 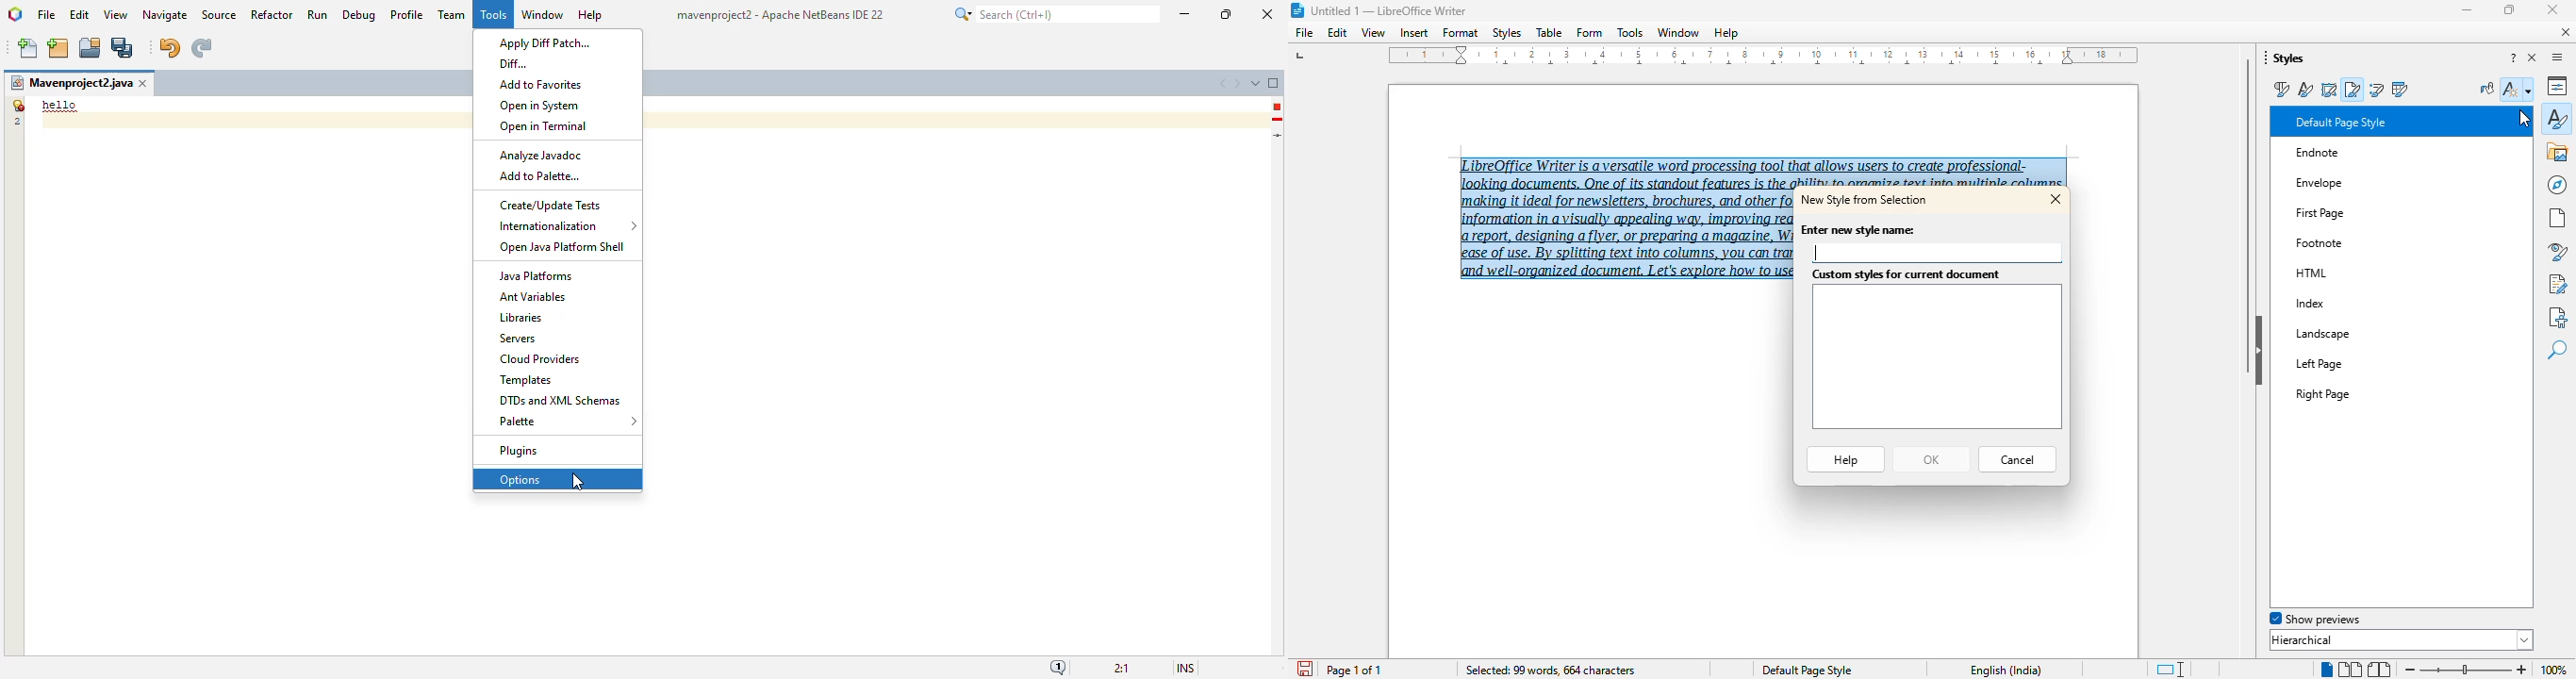 I want to click on custom styles for current document, so click(x=1935, y=358).